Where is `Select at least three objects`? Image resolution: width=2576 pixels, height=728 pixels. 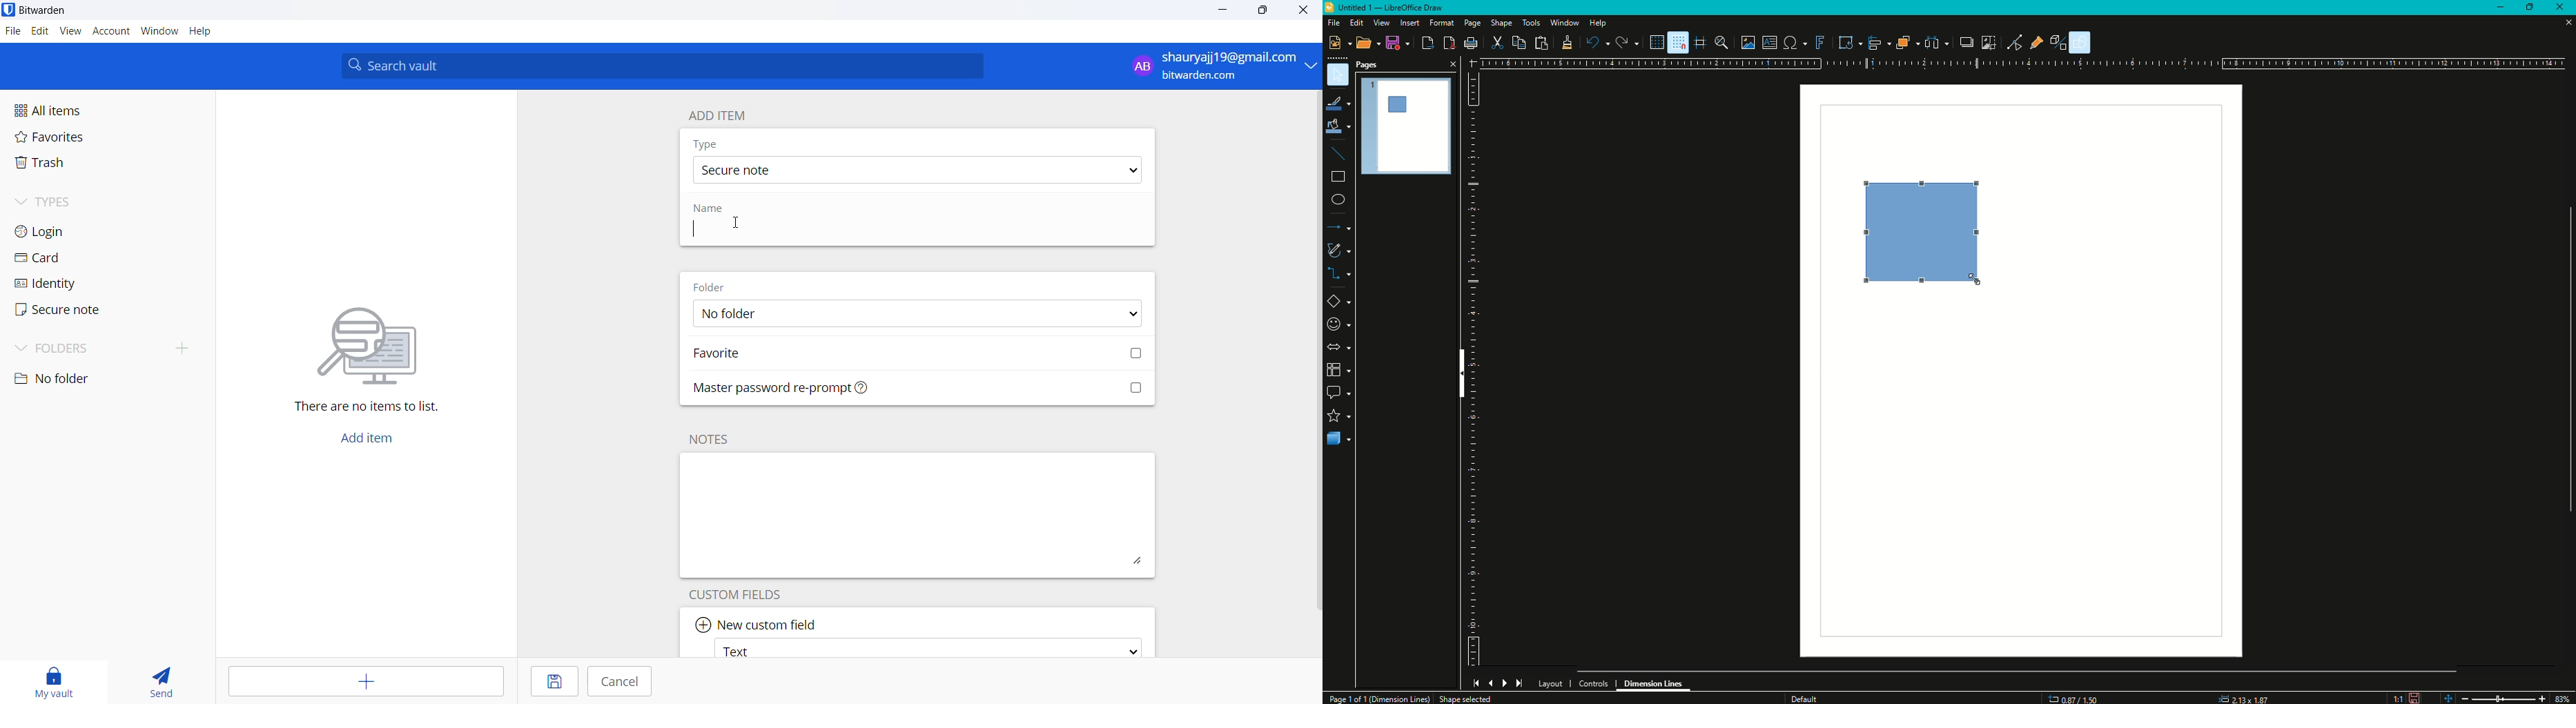
Select at least three objects is located at coordinates (1936, 41).